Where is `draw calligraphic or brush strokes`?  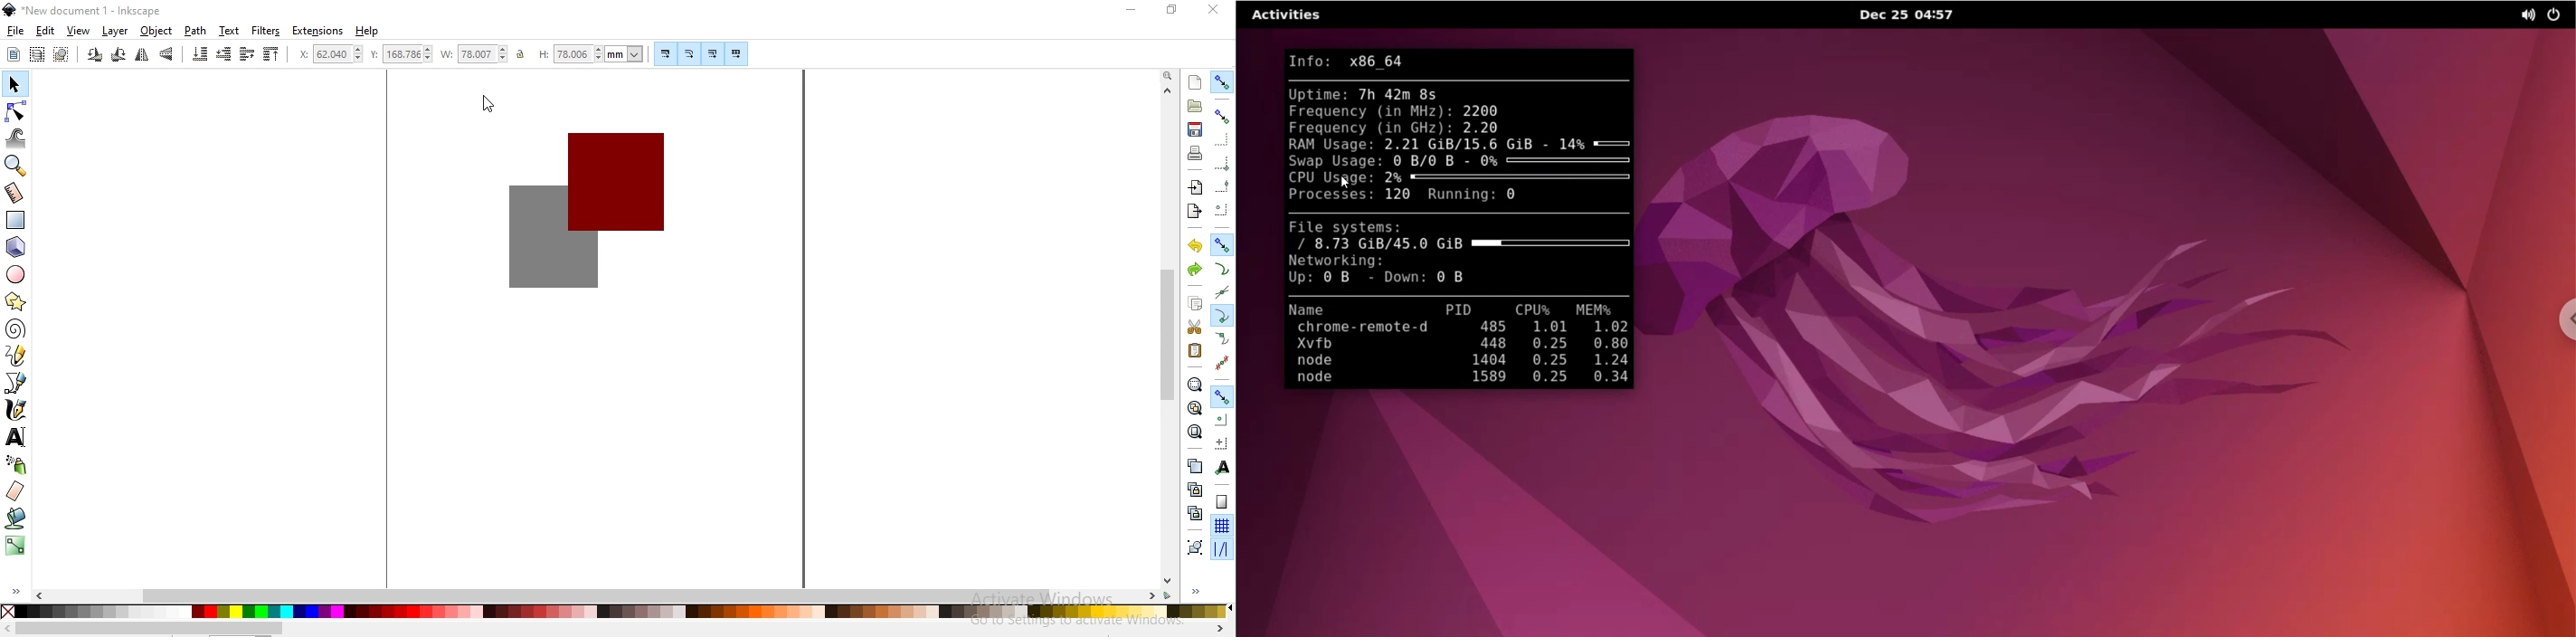 draw calligraphic or brush strokes is located at coordinates (16, 411).